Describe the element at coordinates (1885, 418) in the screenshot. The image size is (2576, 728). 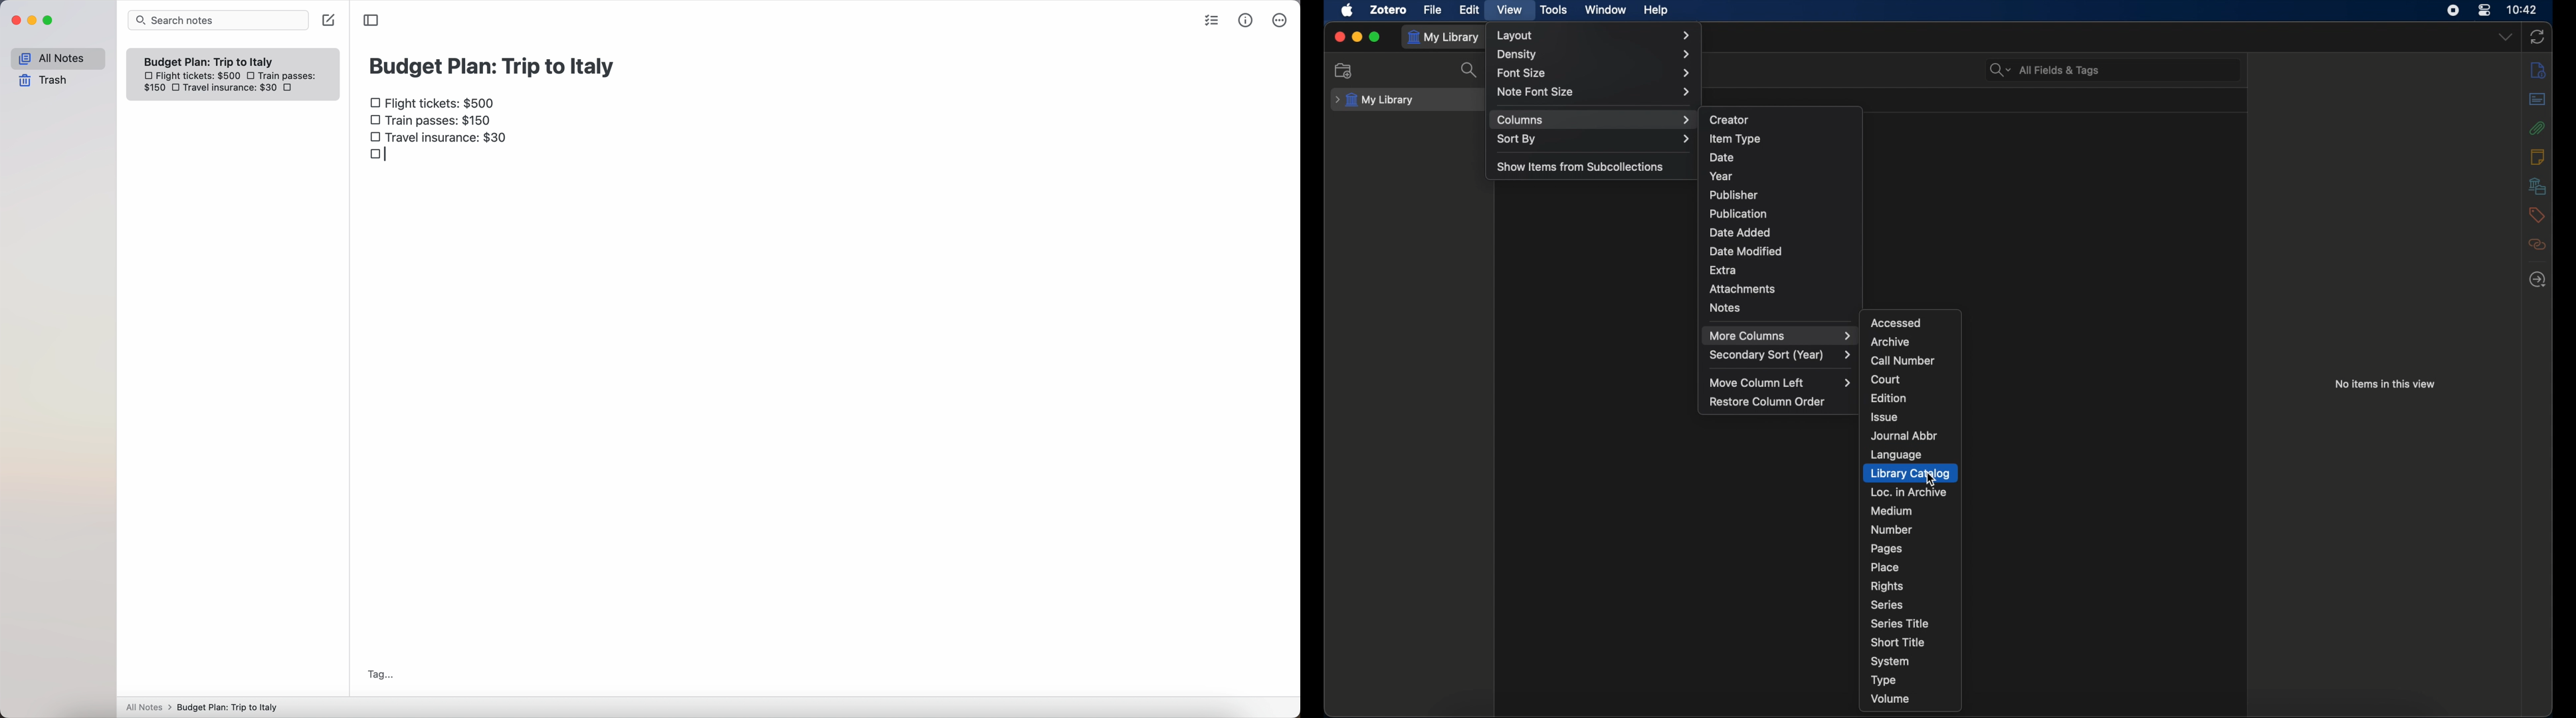
I see `issue` at that location.